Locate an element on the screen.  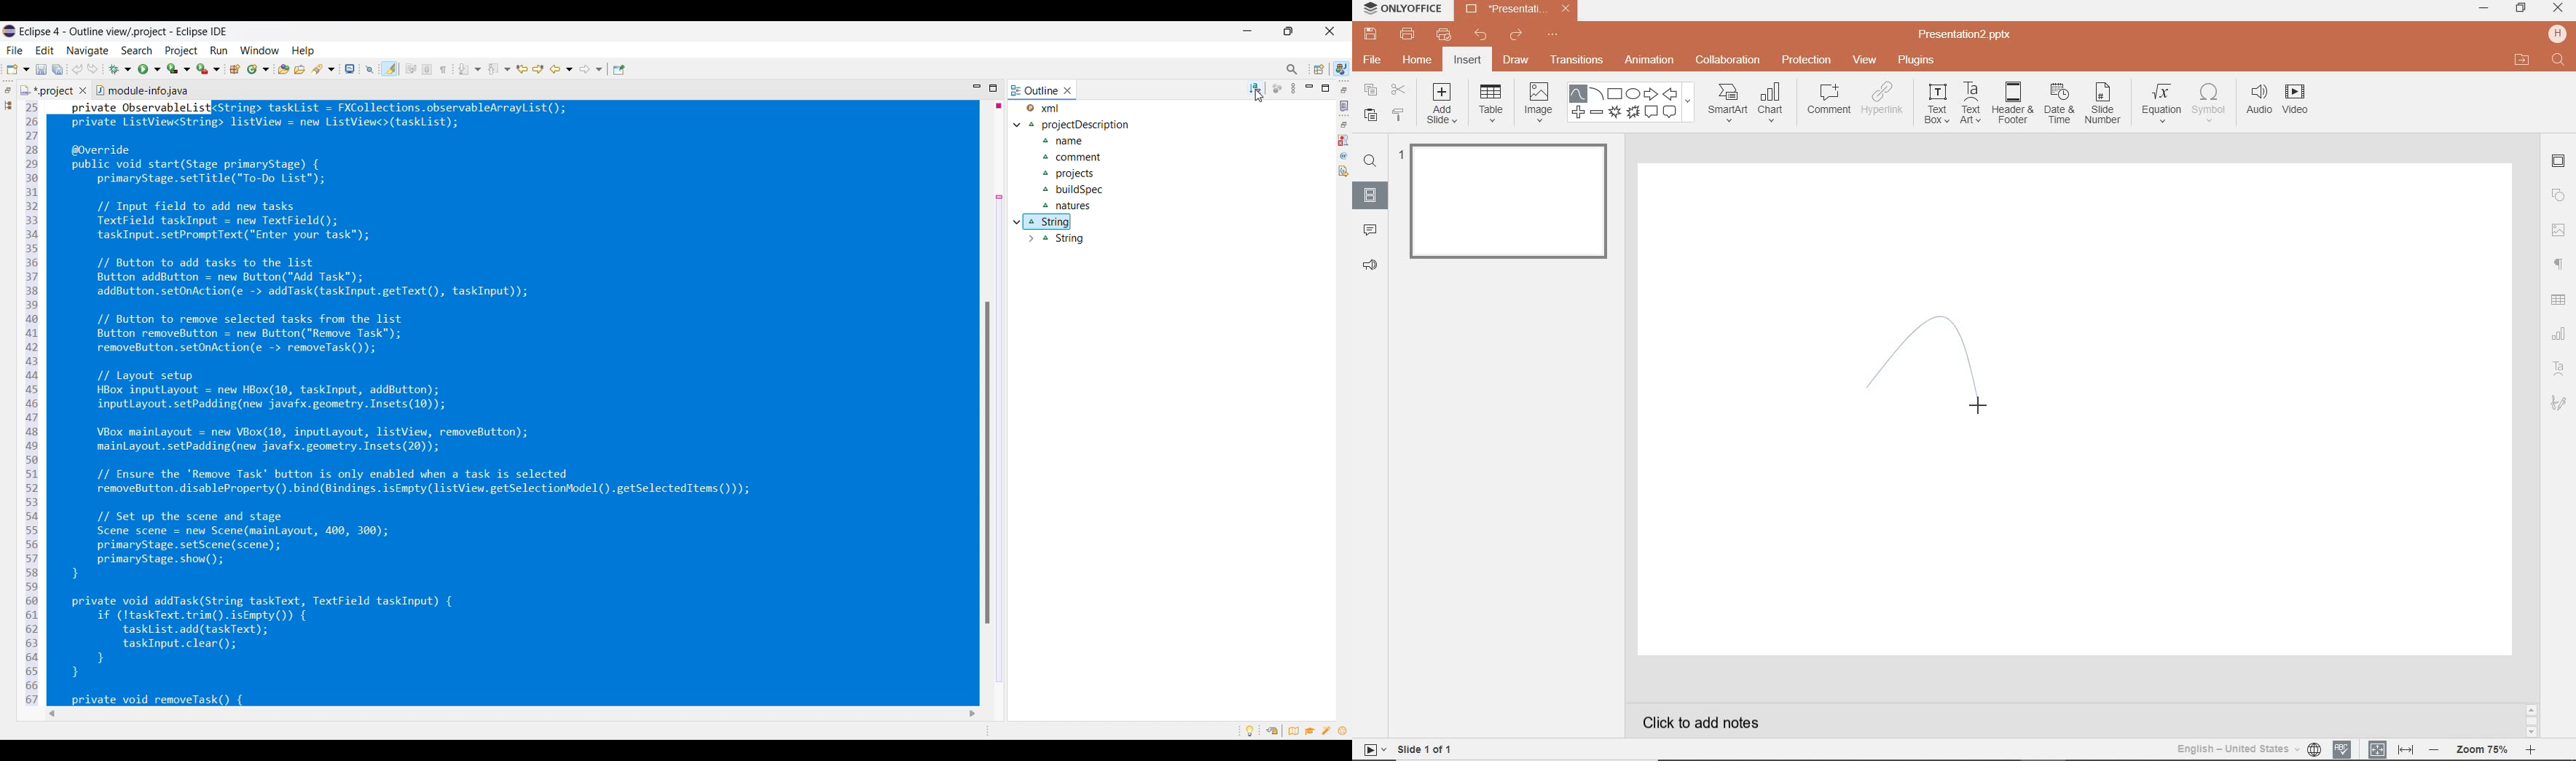
ADD SLIDE is located at coordinates (1443, 106).